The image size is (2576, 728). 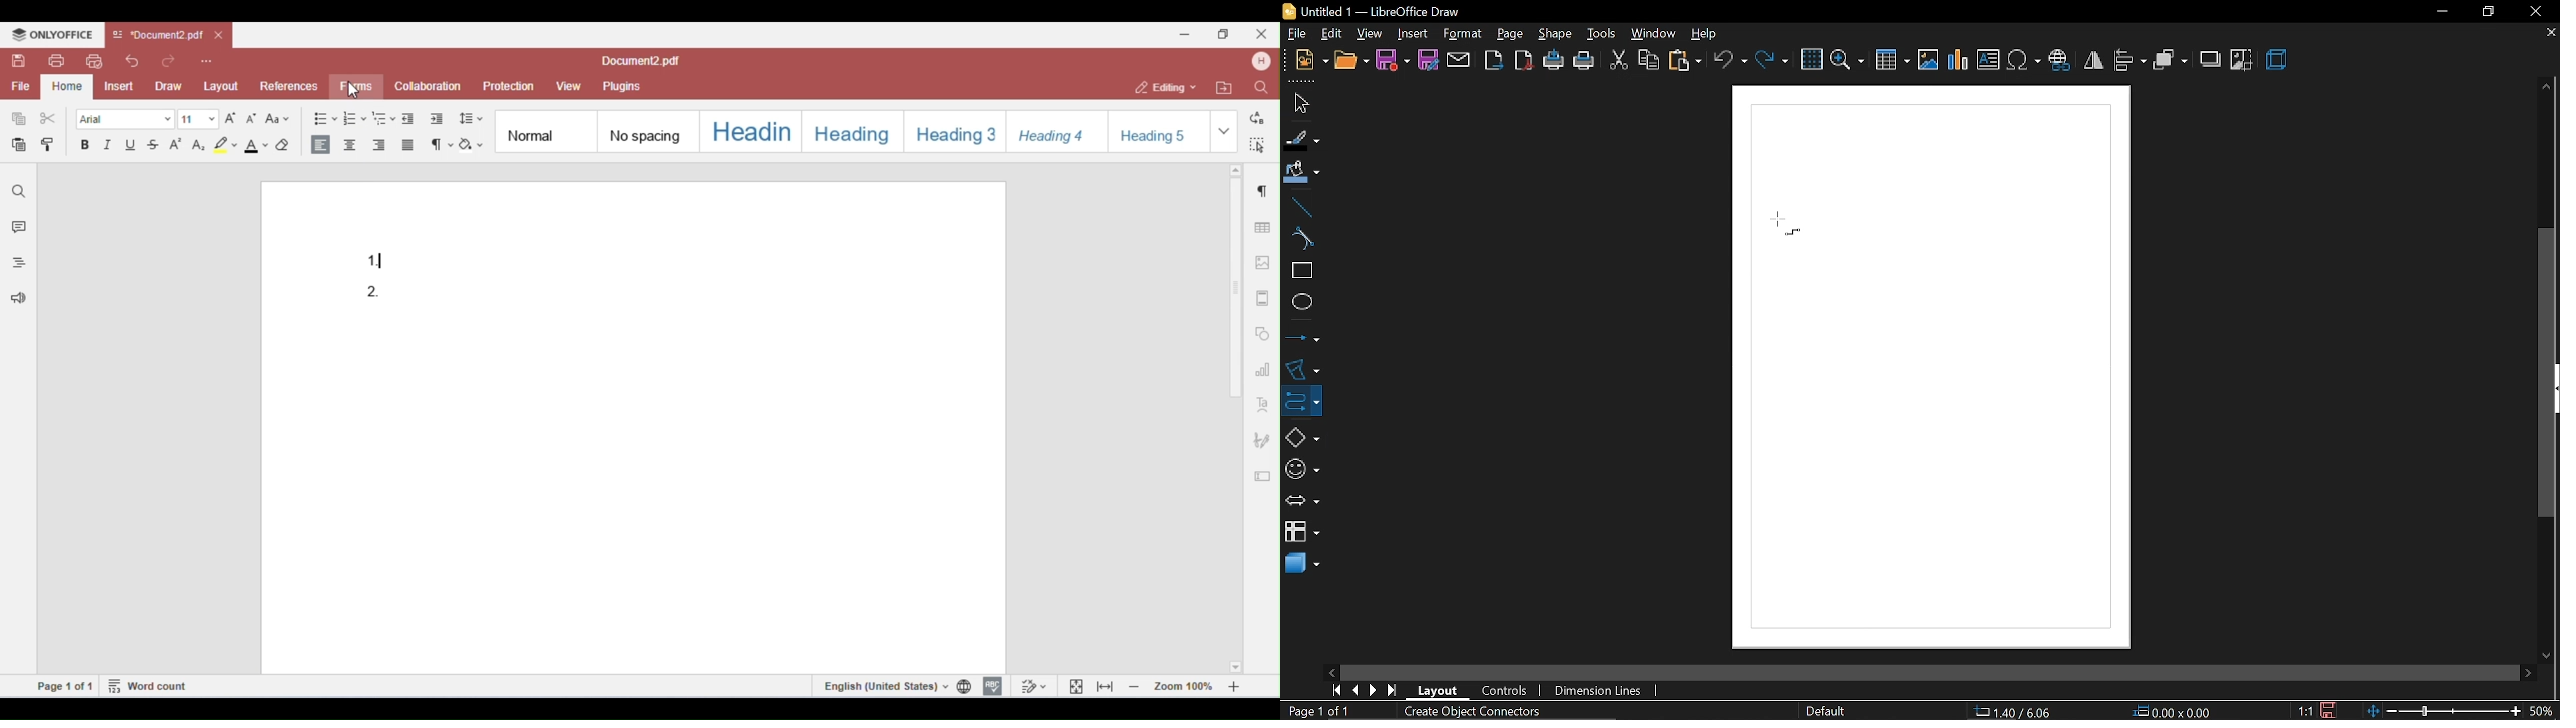 I want to click on edit, so click(x=1330, y=33).